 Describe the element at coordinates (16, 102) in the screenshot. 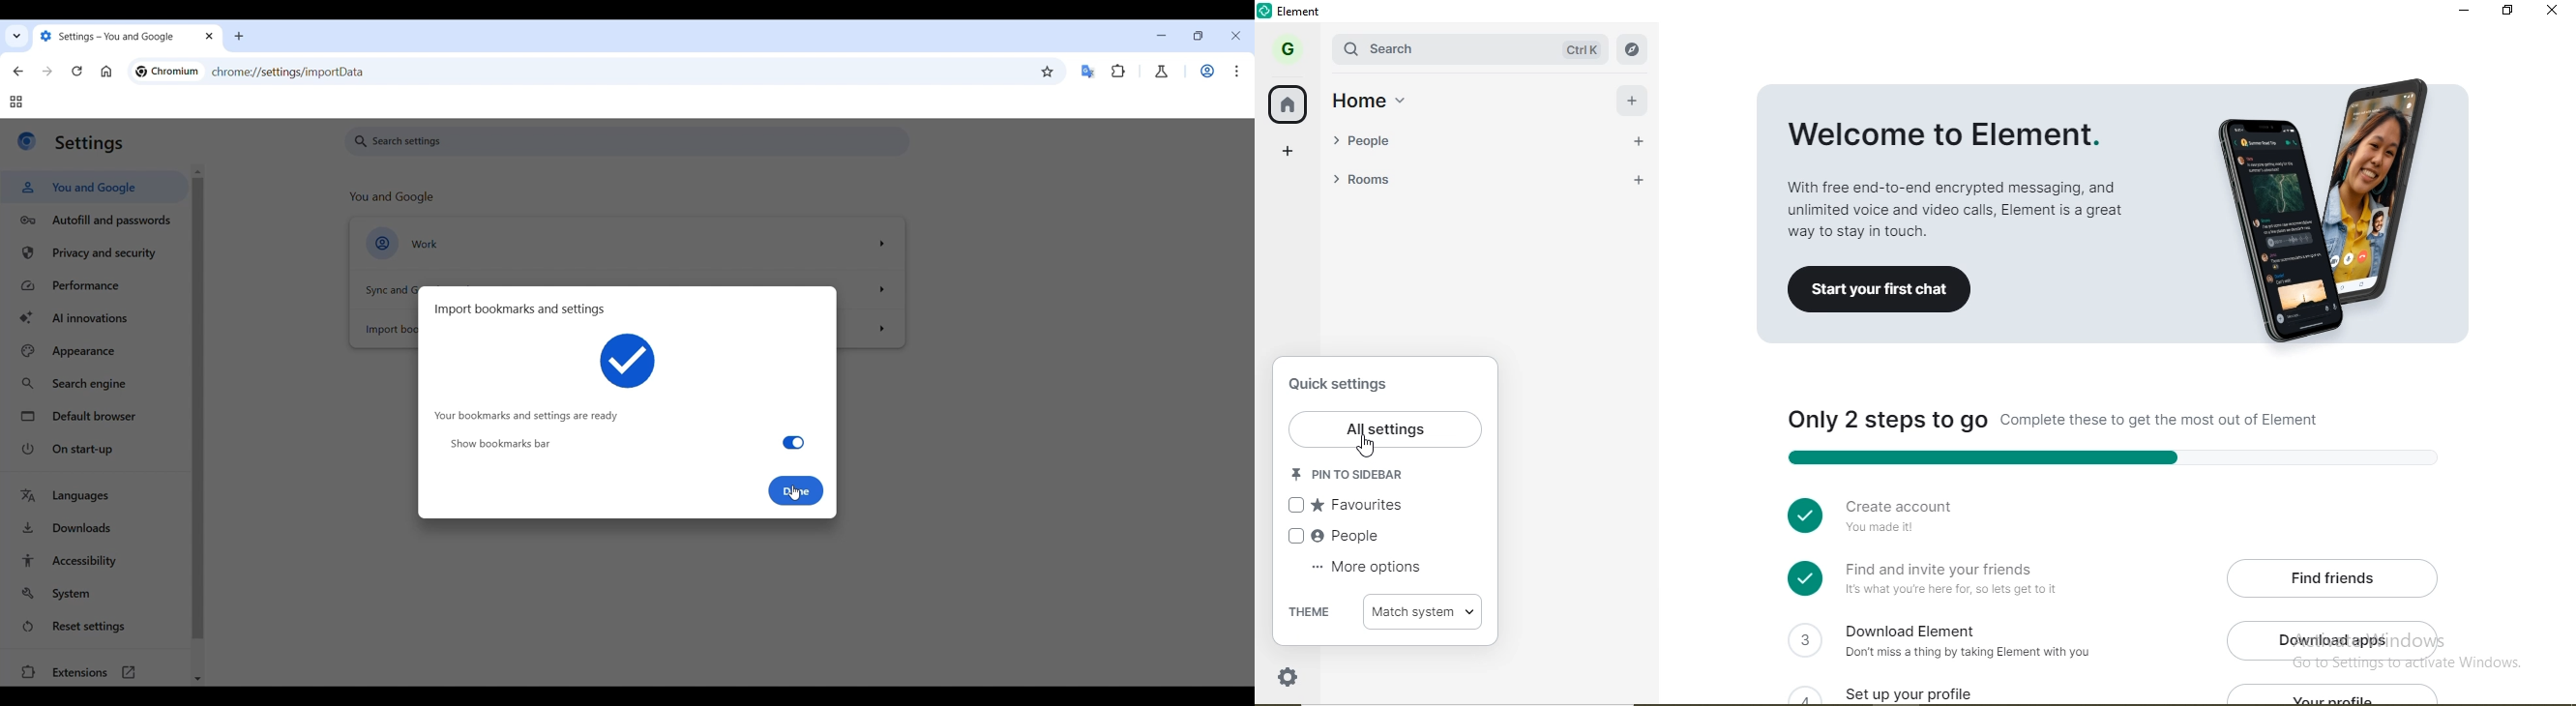

I see `Tab groups` at that location.